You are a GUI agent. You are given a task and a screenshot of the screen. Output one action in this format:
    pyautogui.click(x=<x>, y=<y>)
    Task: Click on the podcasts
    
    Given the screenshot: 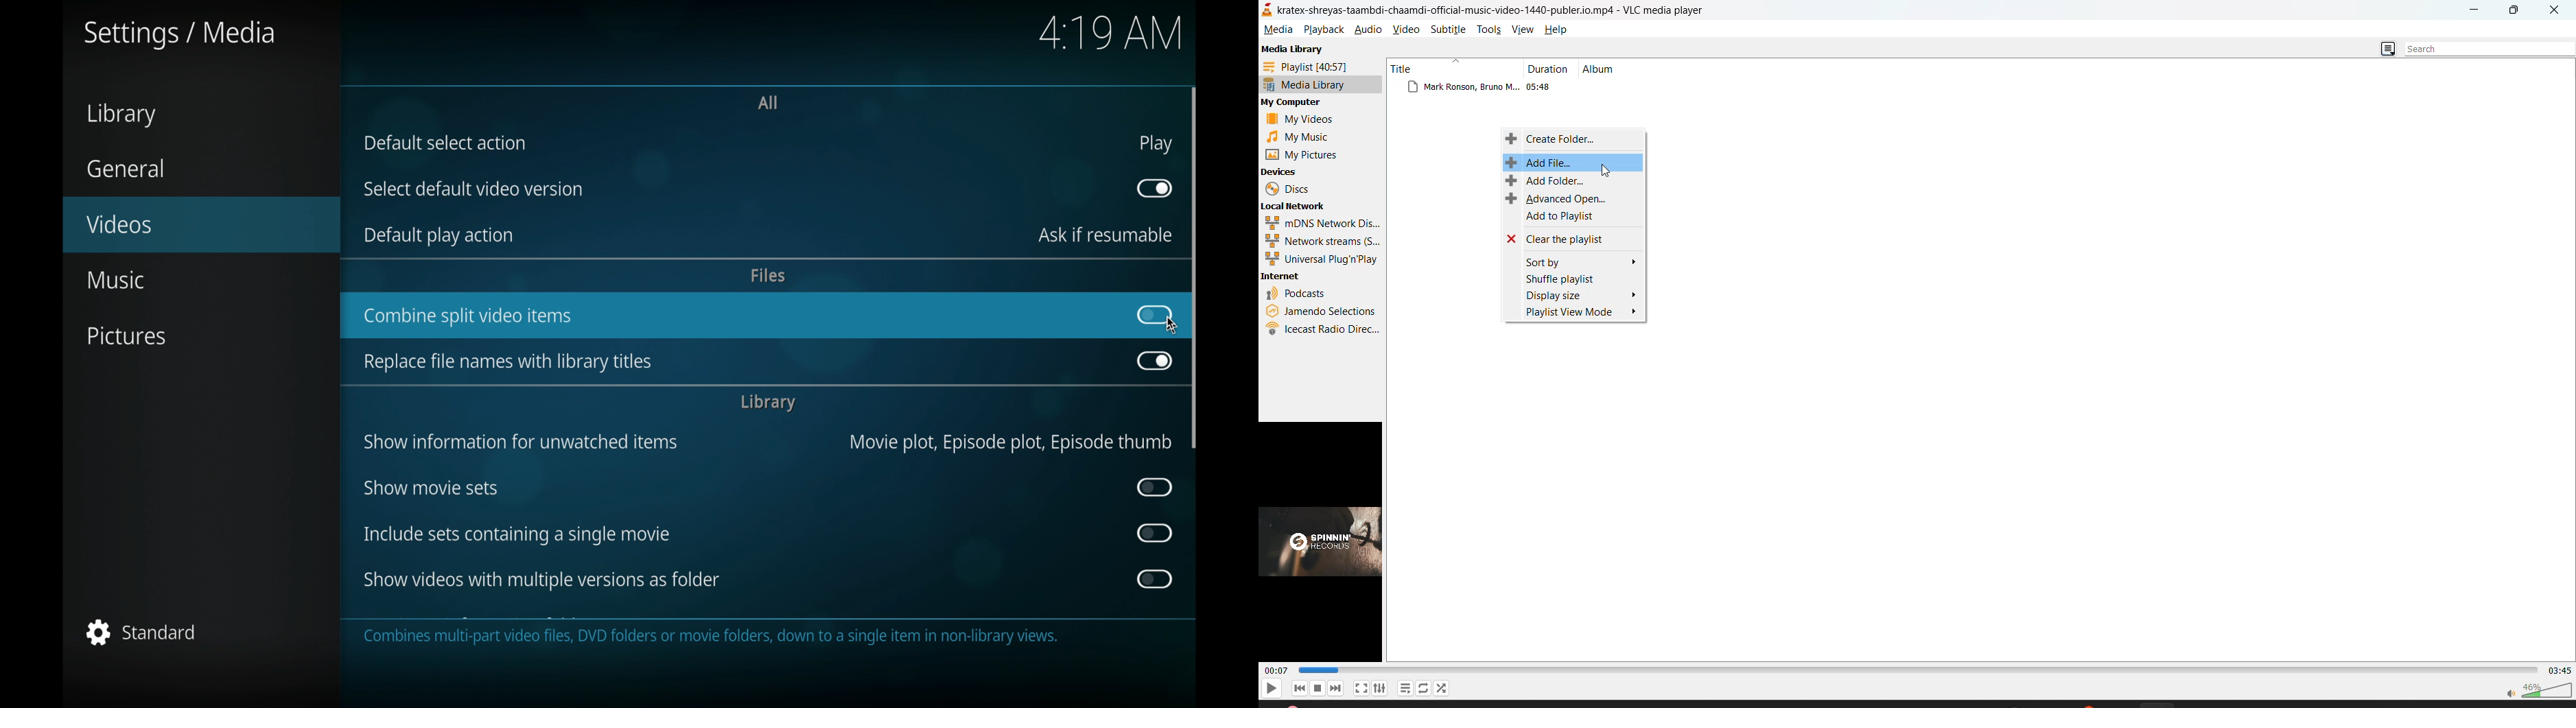 What is the action you would take?
    pyautogui.click(x=1295, y=294)
    